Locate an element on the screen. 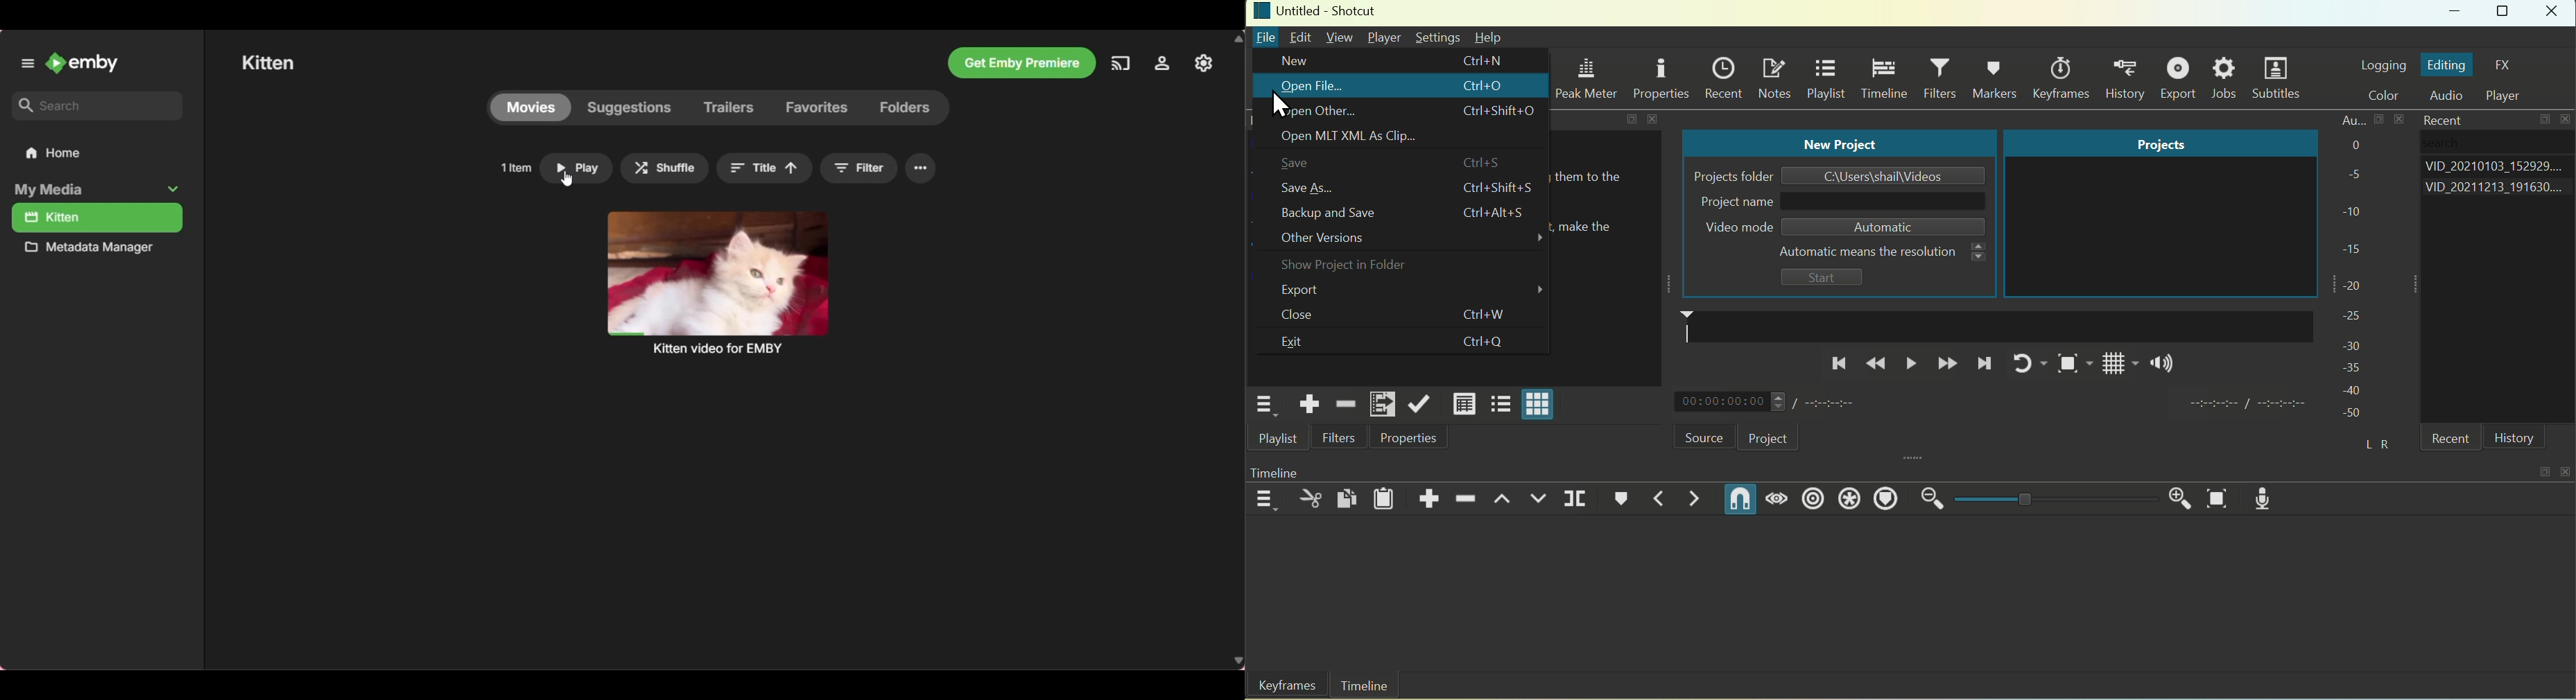 The width and height of the screenshot is (2576, 700). Next Markeer is located at coordinates (1696, 499).